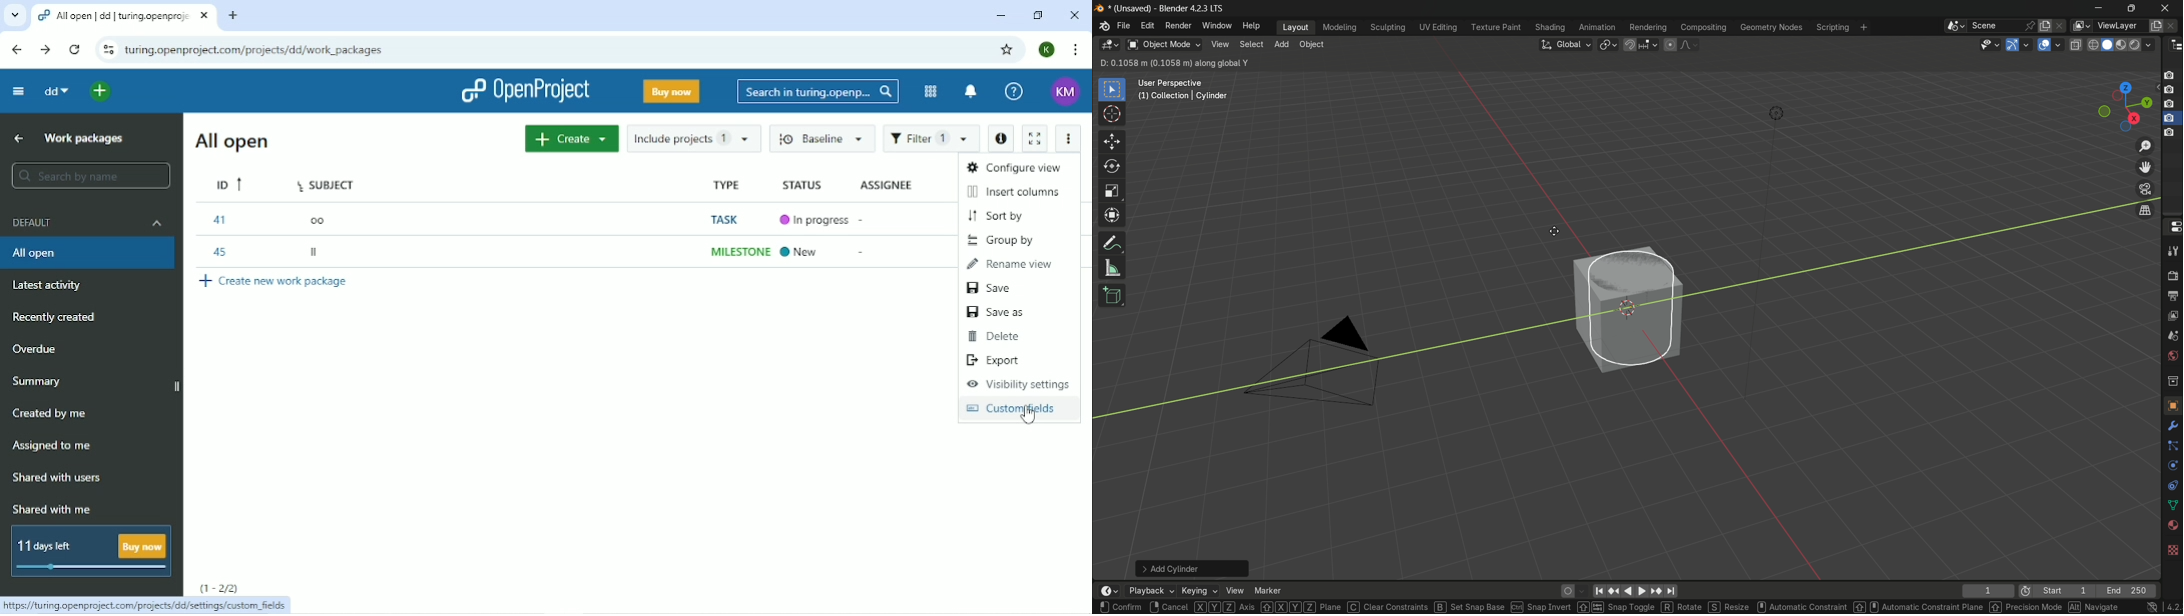 This screenshot has height=616, width=2184. What do you see at coordinates (729, 219) in the screenshot?
I see `Task` at bounding box center [729, 219].